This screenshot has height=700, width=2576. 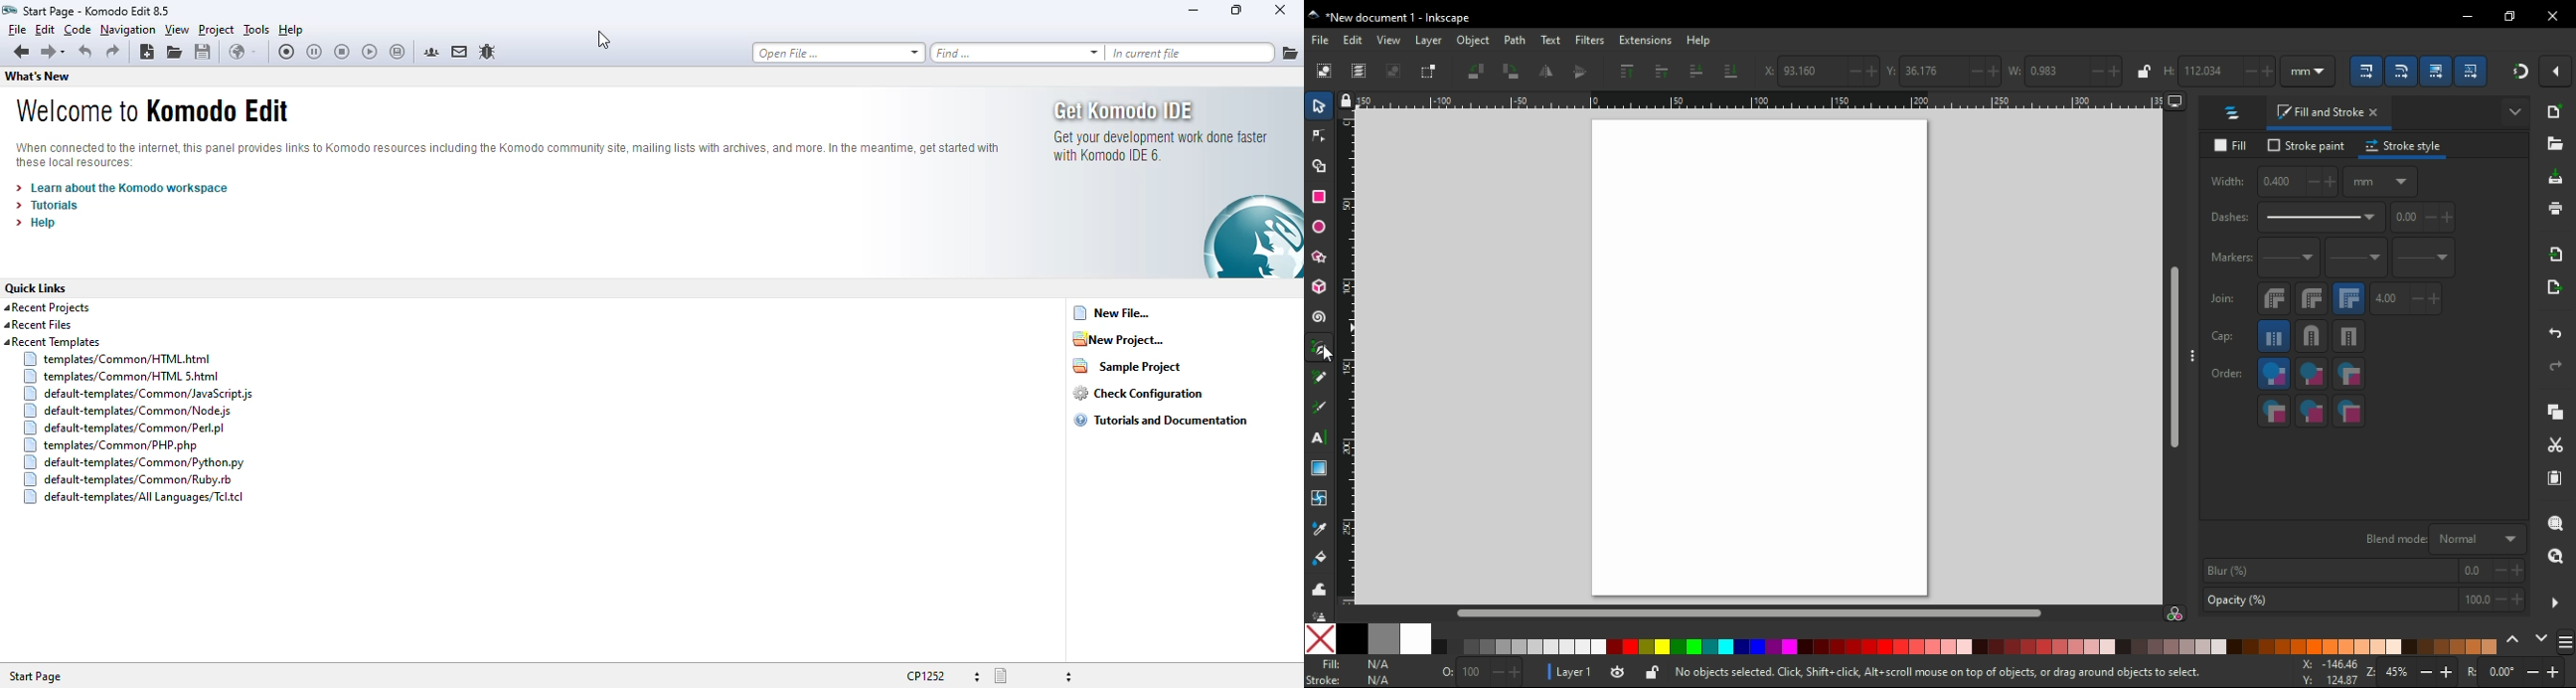 I want to click on select all, so click(x=1324, y=72).